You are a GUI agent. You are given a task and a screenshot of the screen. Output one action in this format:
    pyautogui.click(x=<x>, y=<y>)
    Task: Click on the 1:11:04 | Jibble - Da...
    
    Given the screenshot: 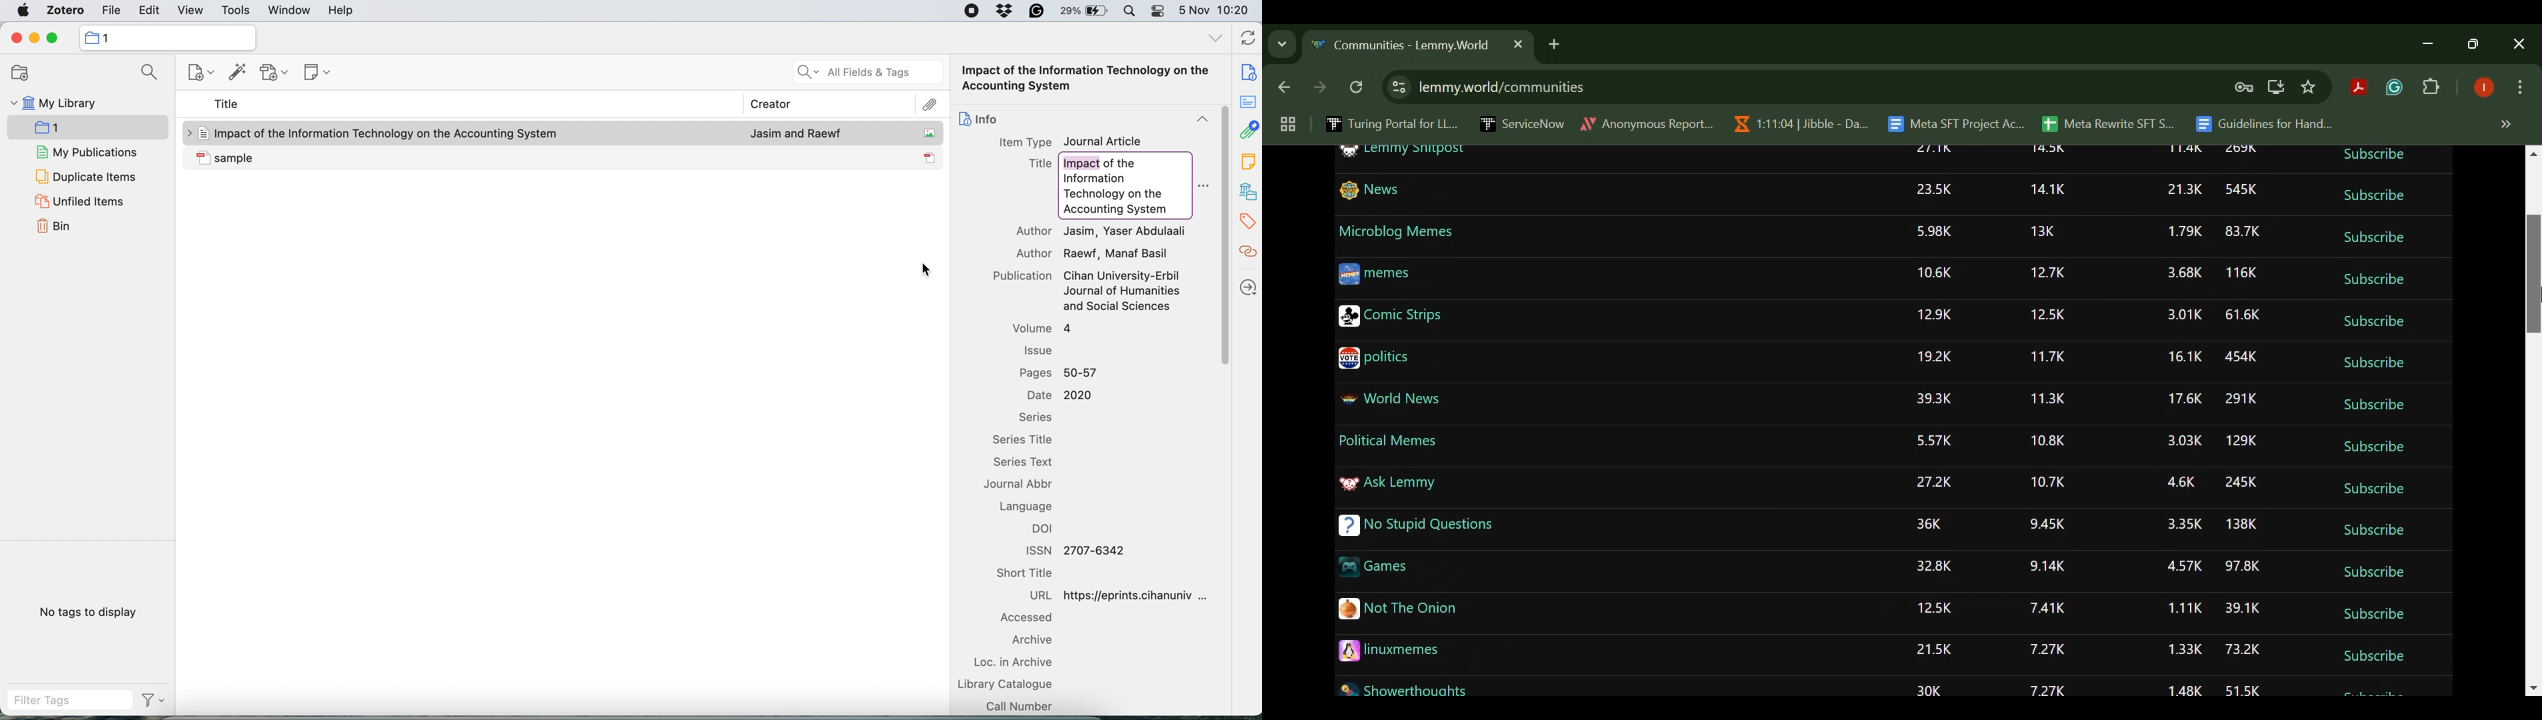 What is the action you would take?
    pyautogui.click(x=1800, y=124)
    